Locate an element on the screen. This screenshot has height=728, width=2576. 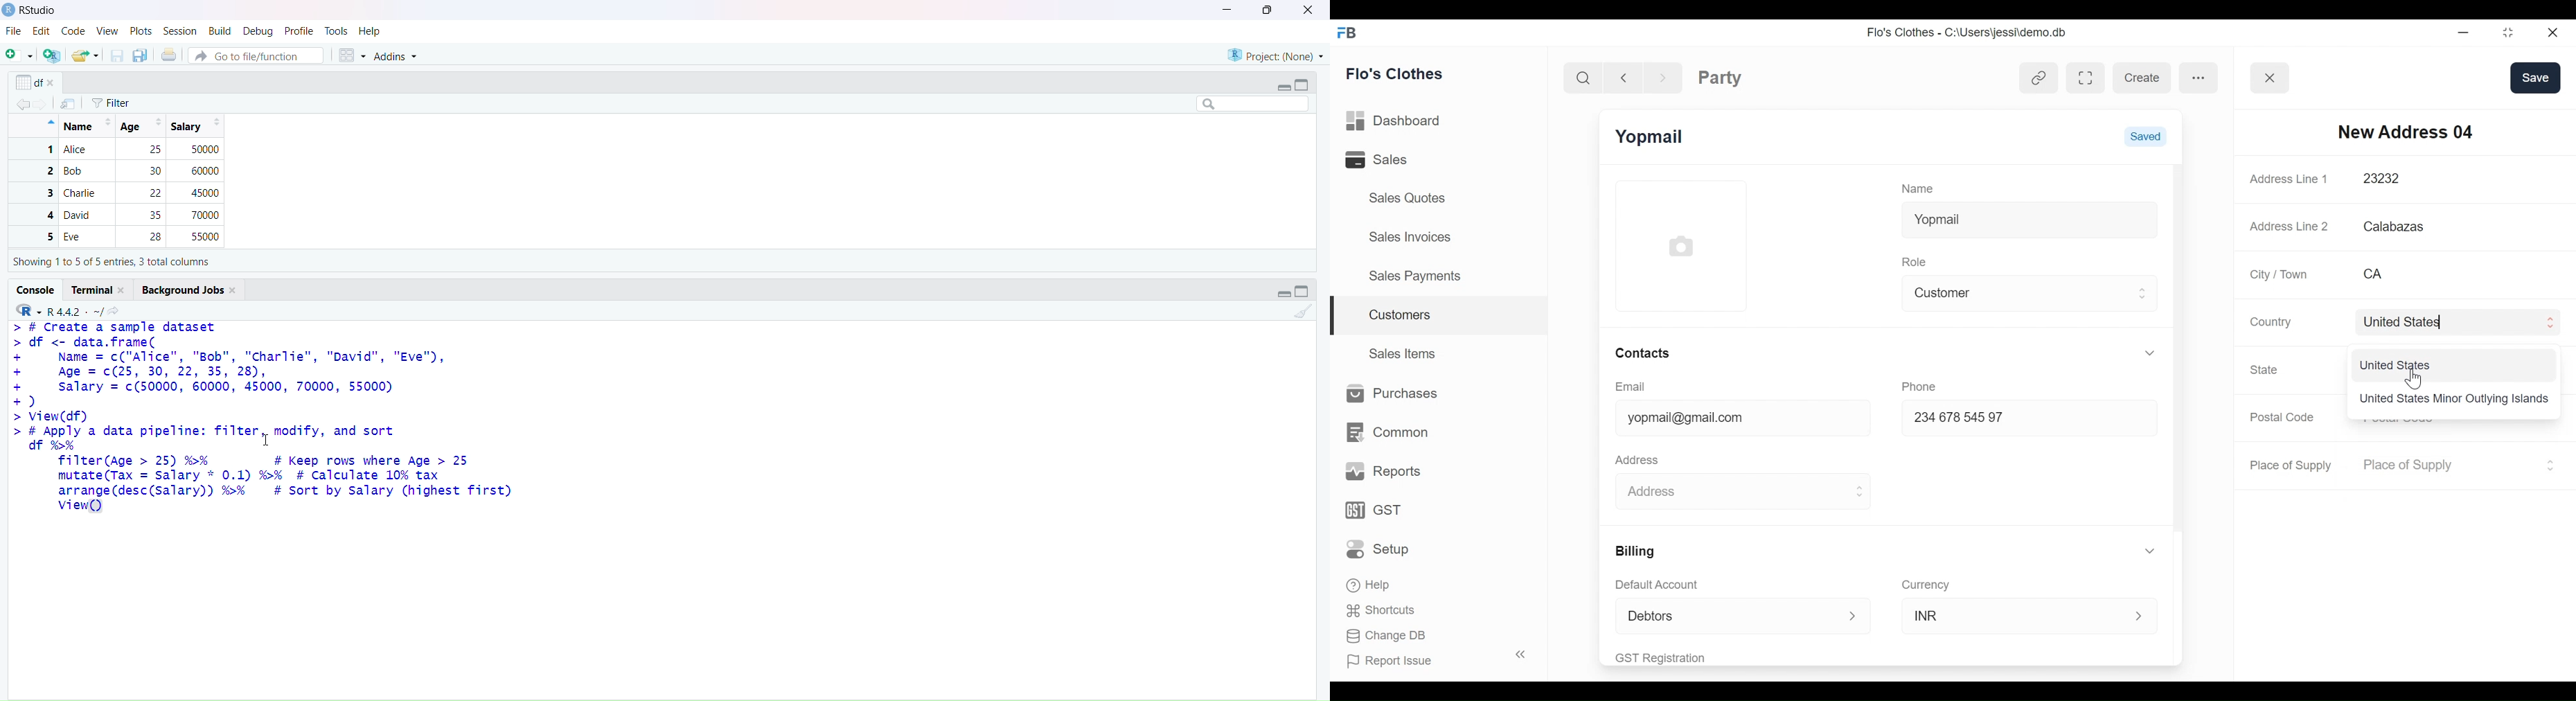
more is located at coordinates (2199, 77).